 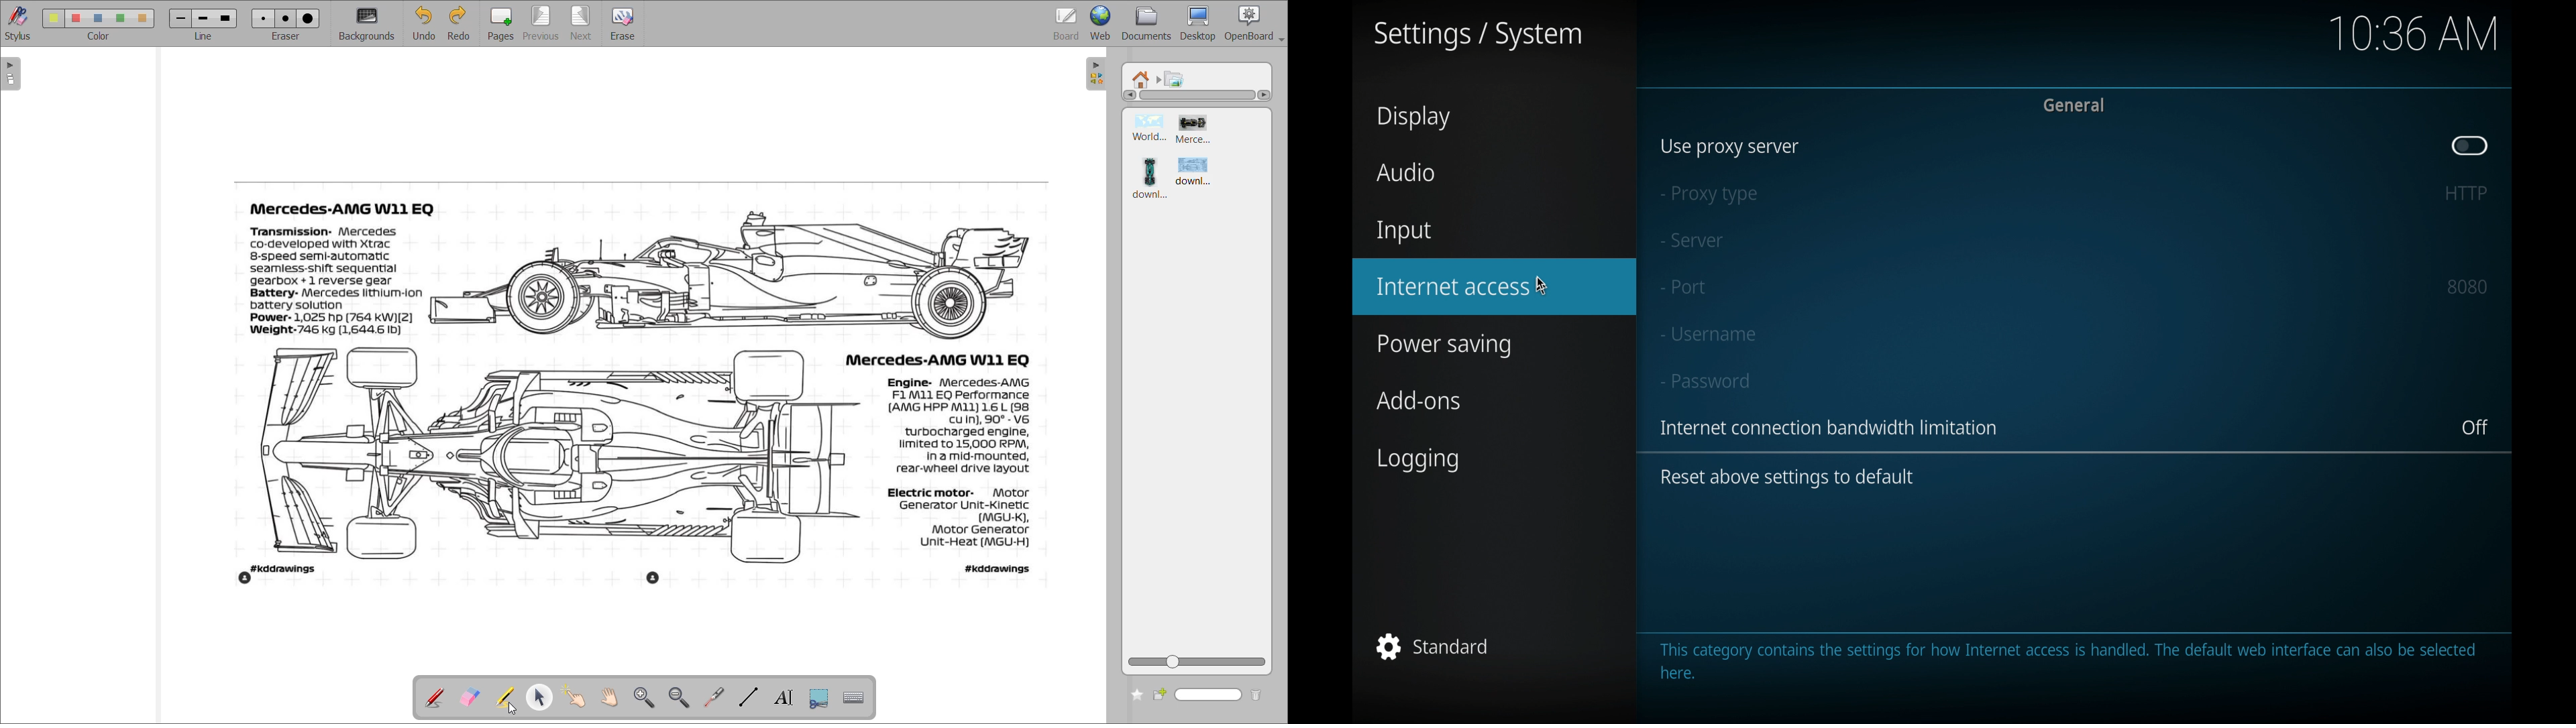 I want to click on logging, so click(x=1421, y=461).